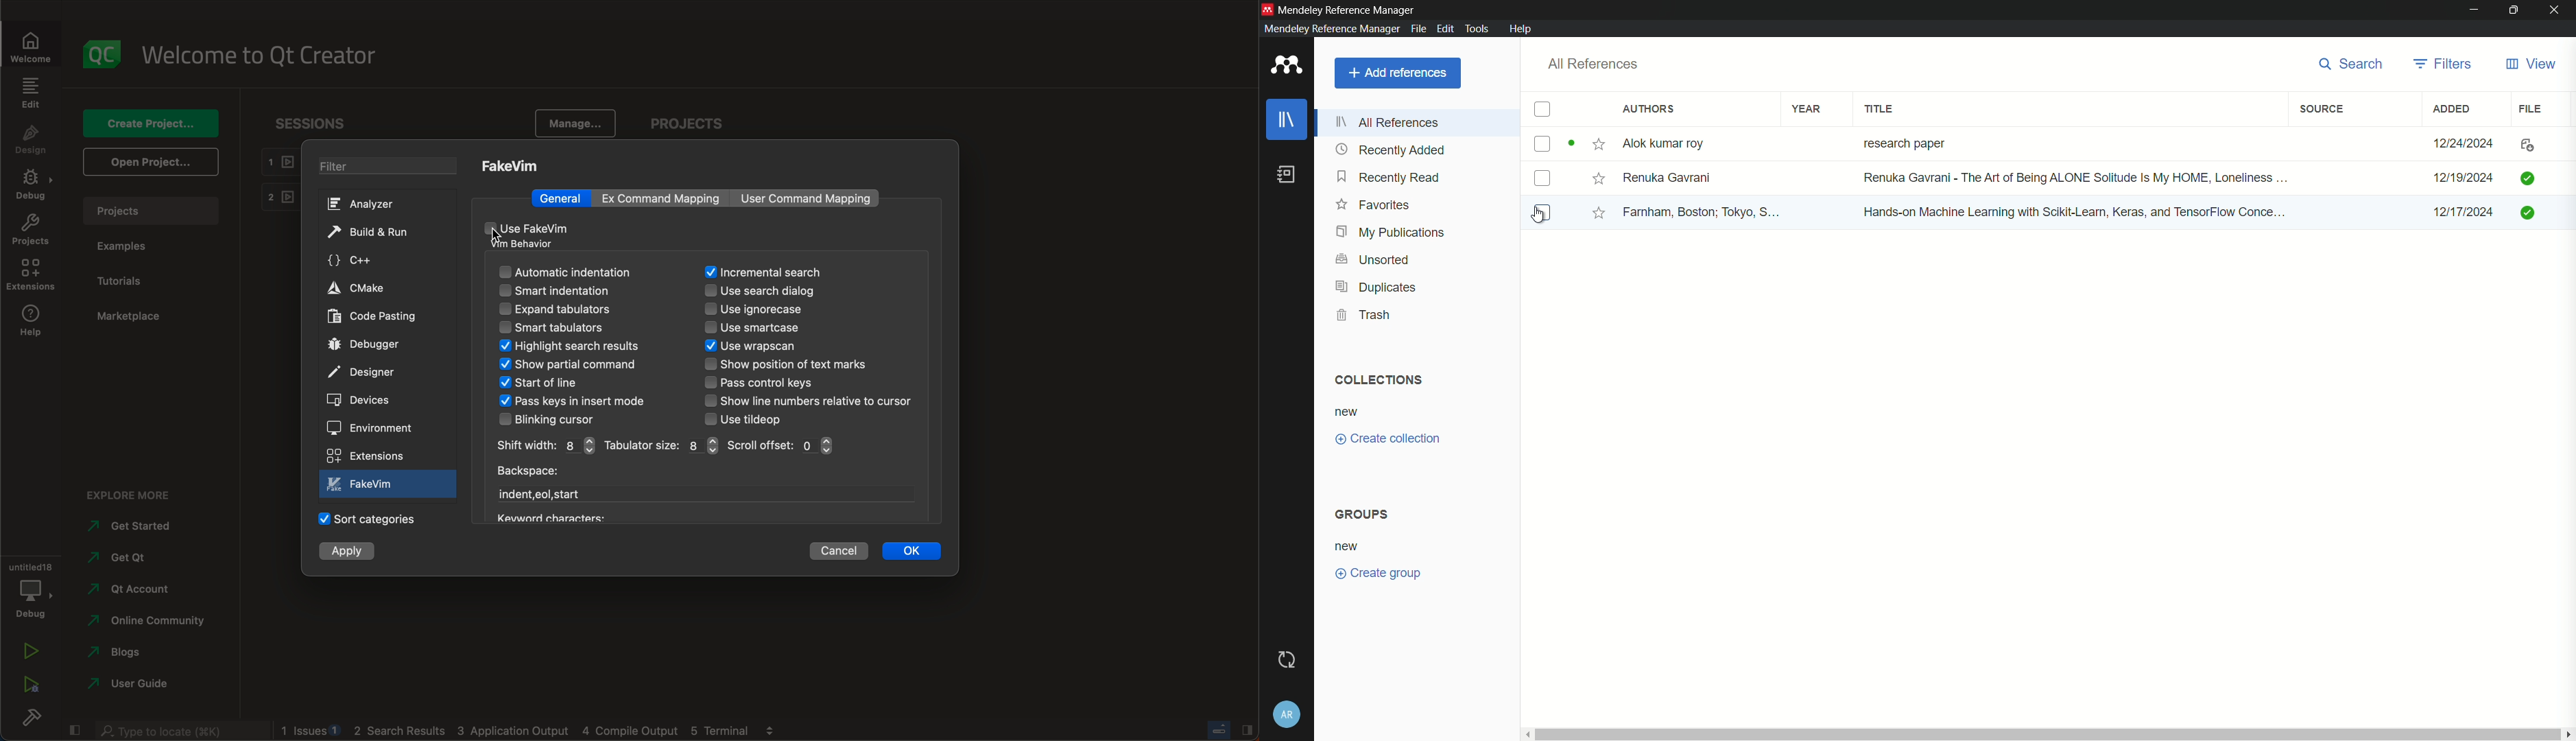  Describe the element at coordinates (588, 402) in the screenshot. I see `keys in insert mode` at that location.